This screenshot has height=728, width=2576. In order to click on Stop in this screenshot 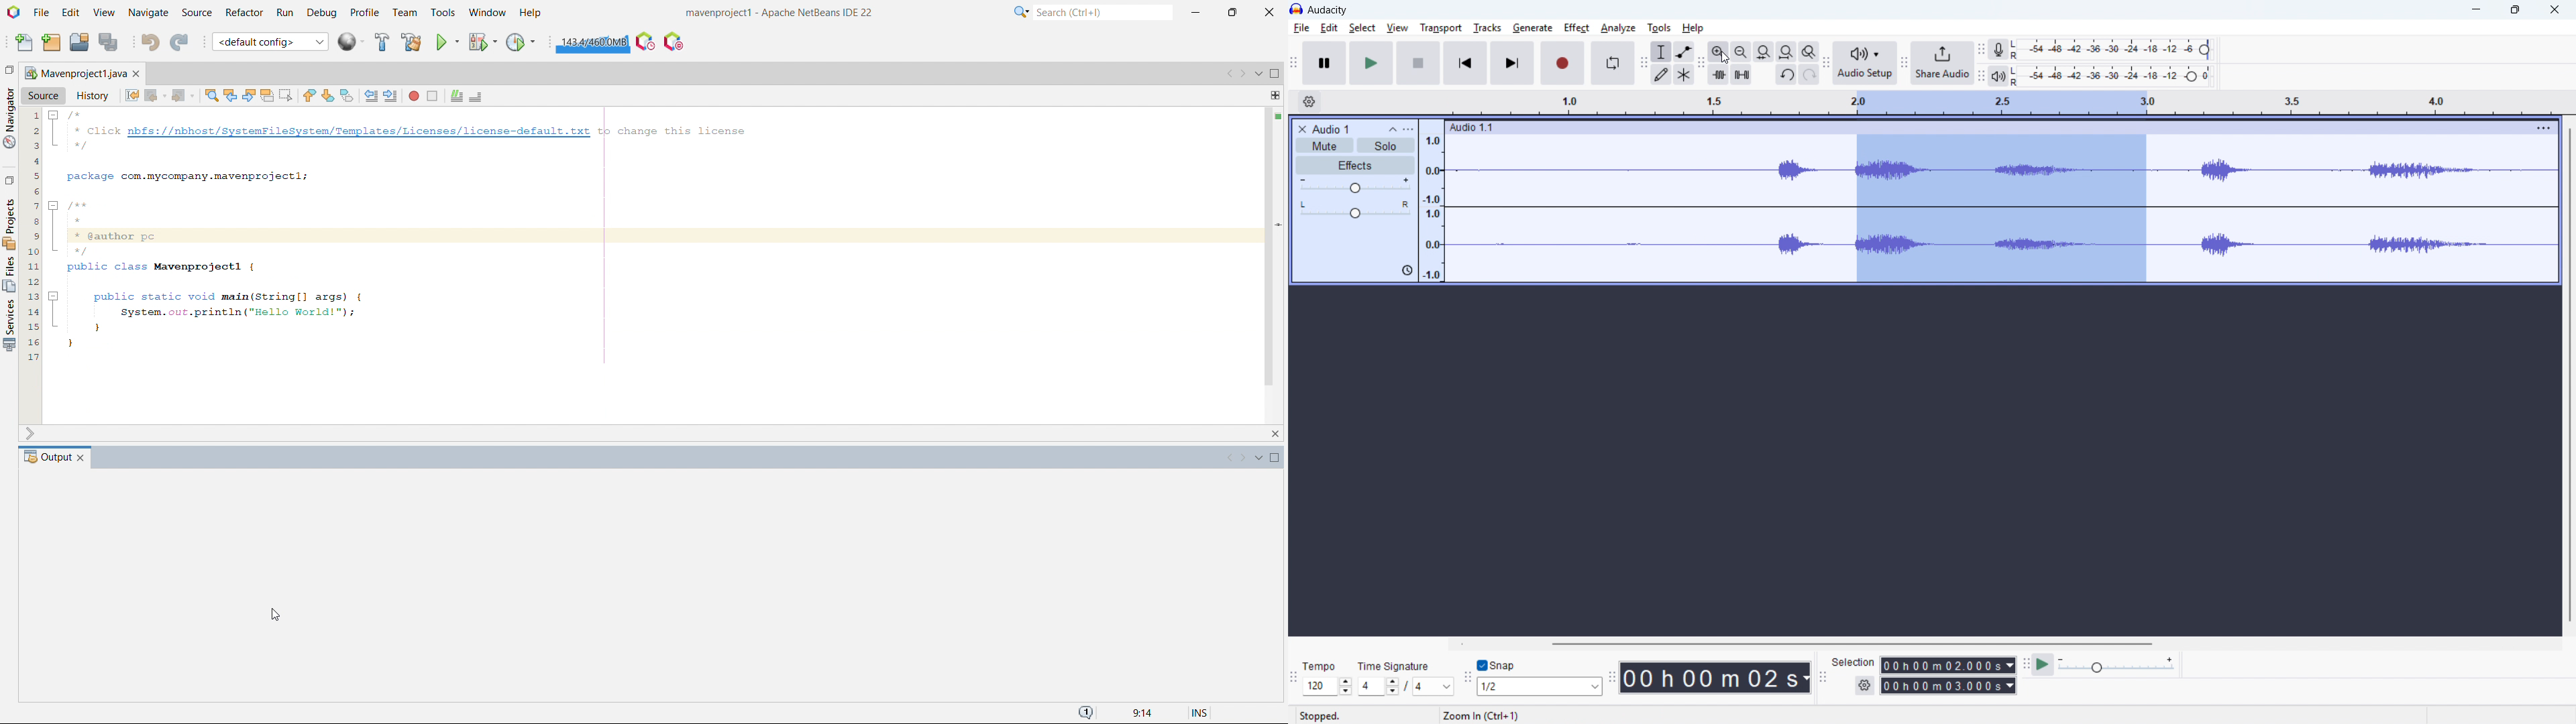, I will do `click(1417, 64)`.